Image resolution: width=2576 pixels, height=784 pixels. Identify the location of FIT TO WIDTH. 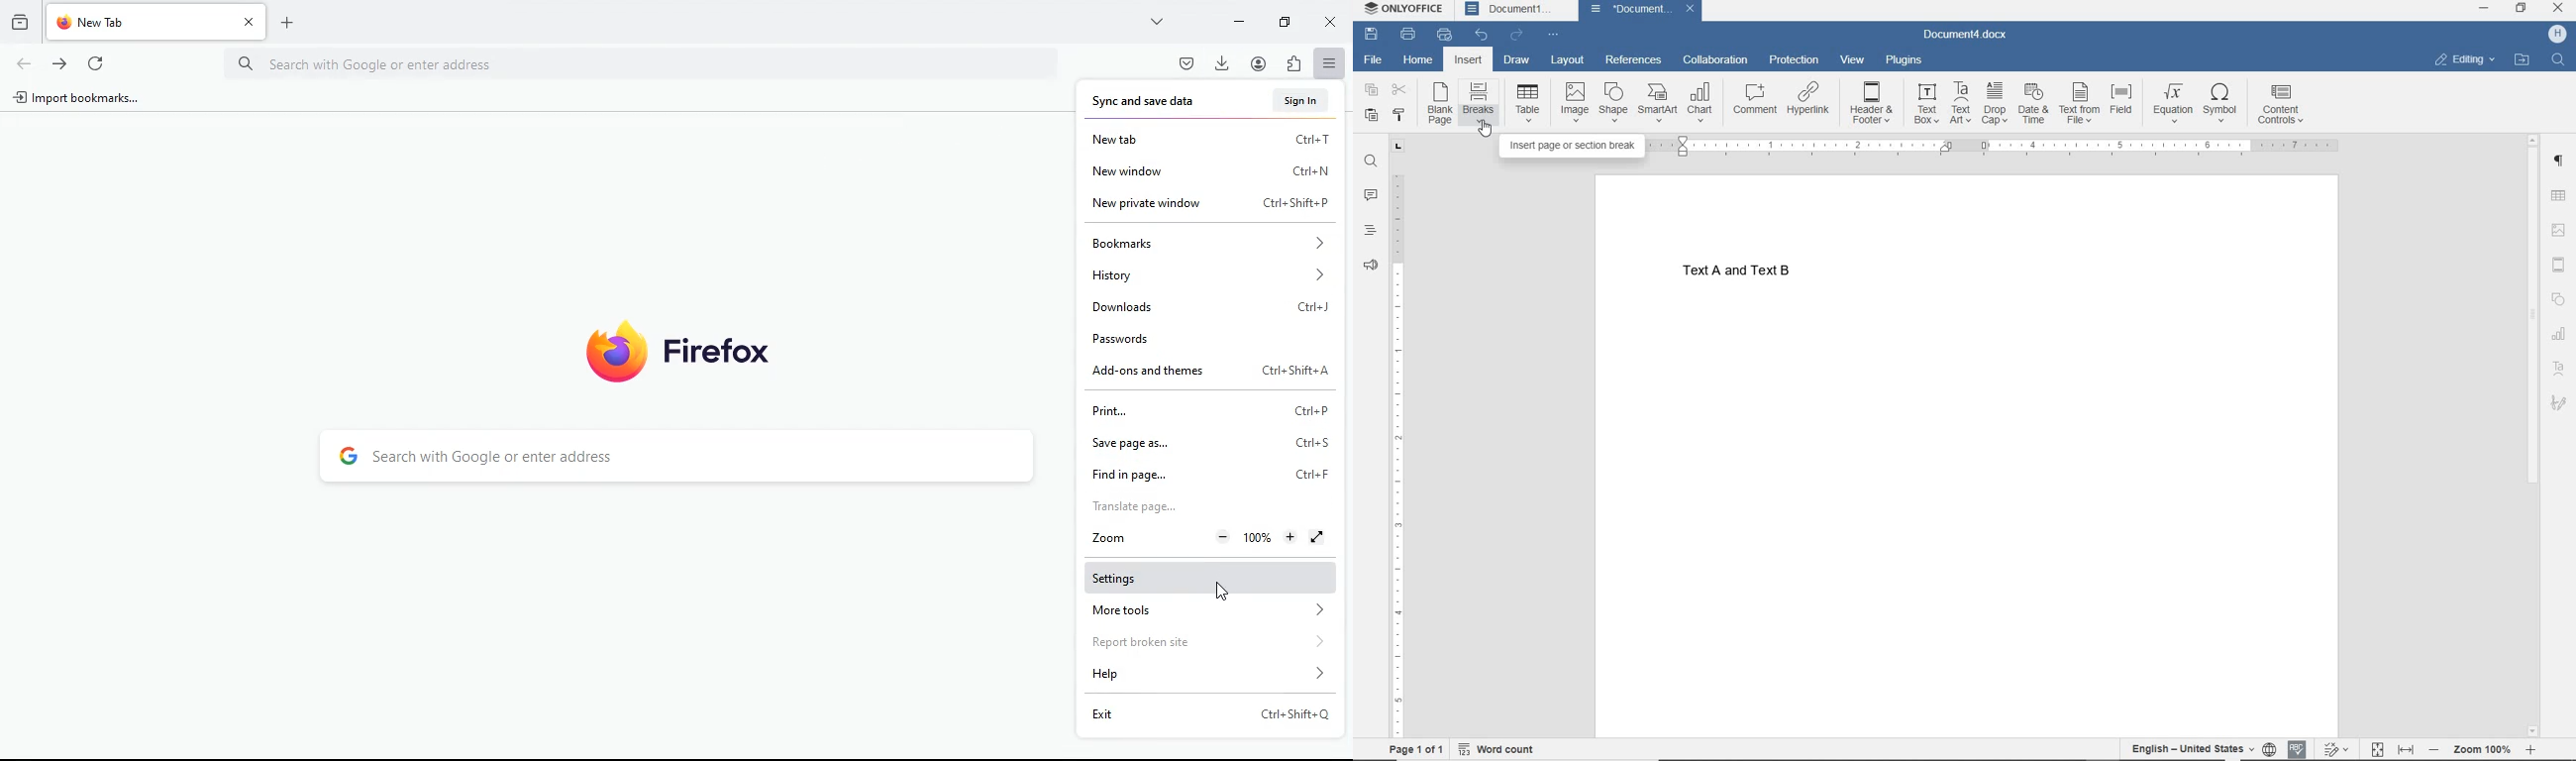
(2408, 748).